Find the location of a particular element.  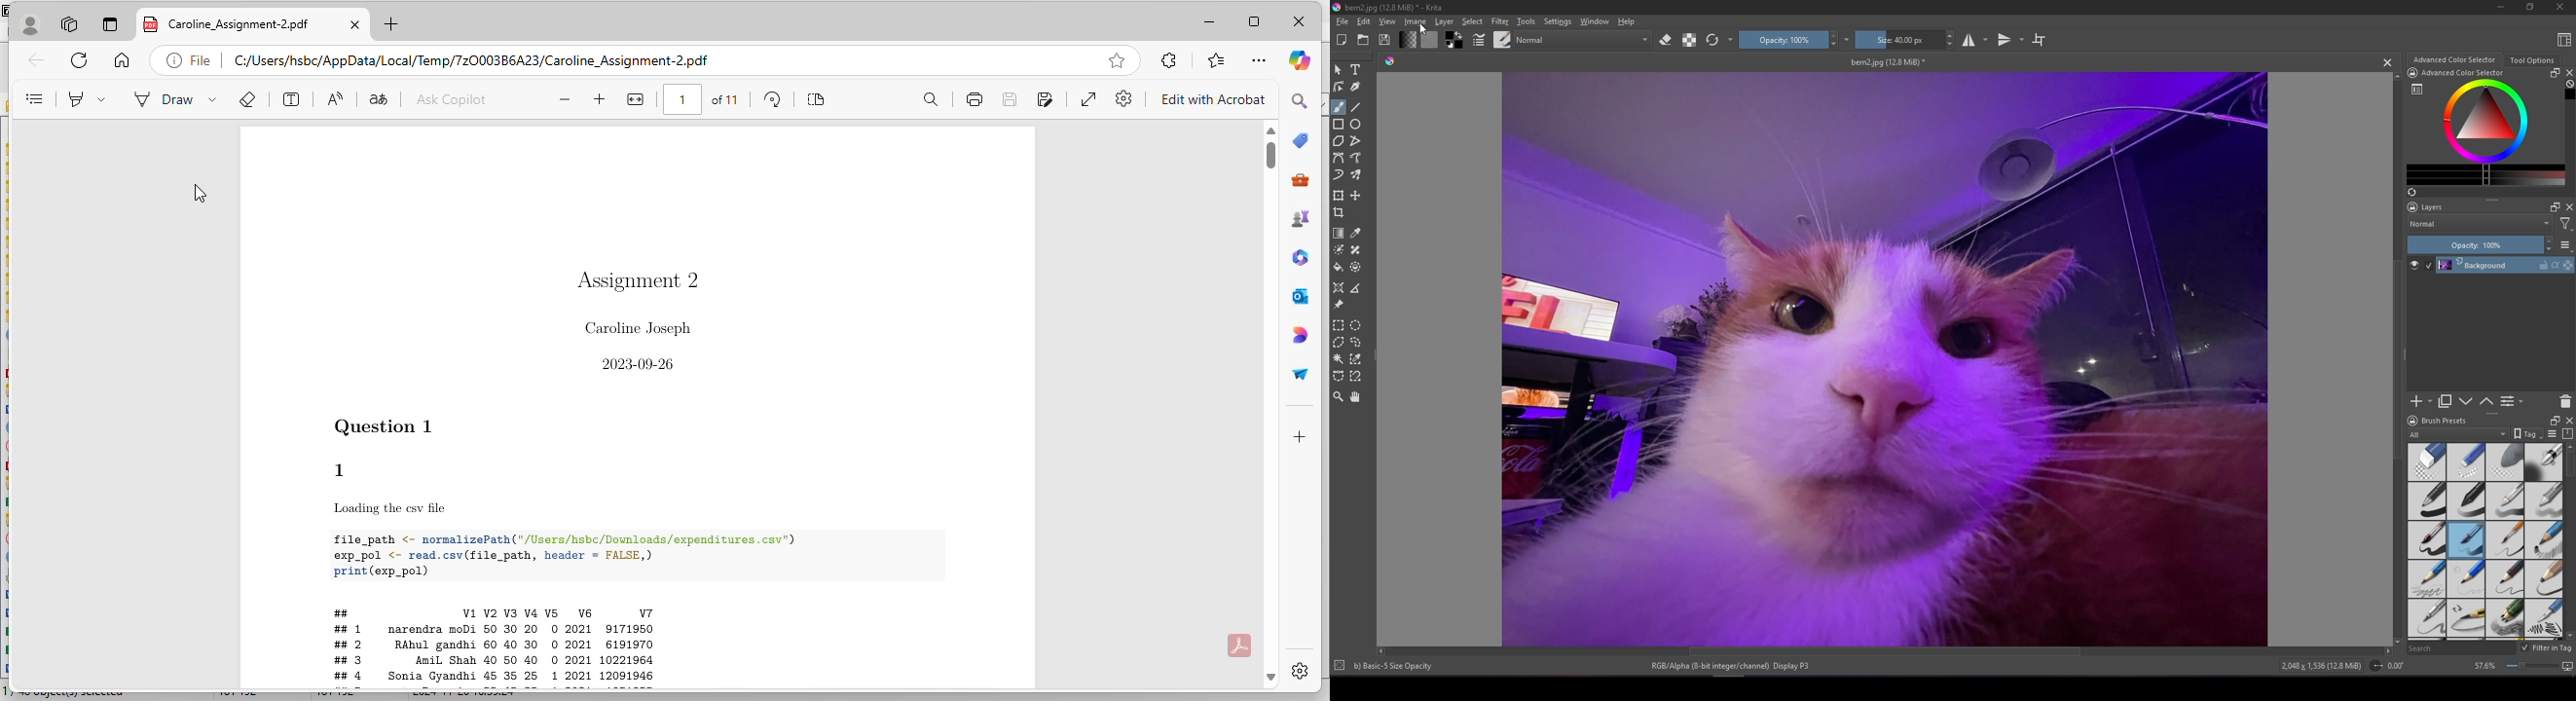

Select shapes tool is located at coordinates (1338, 70).